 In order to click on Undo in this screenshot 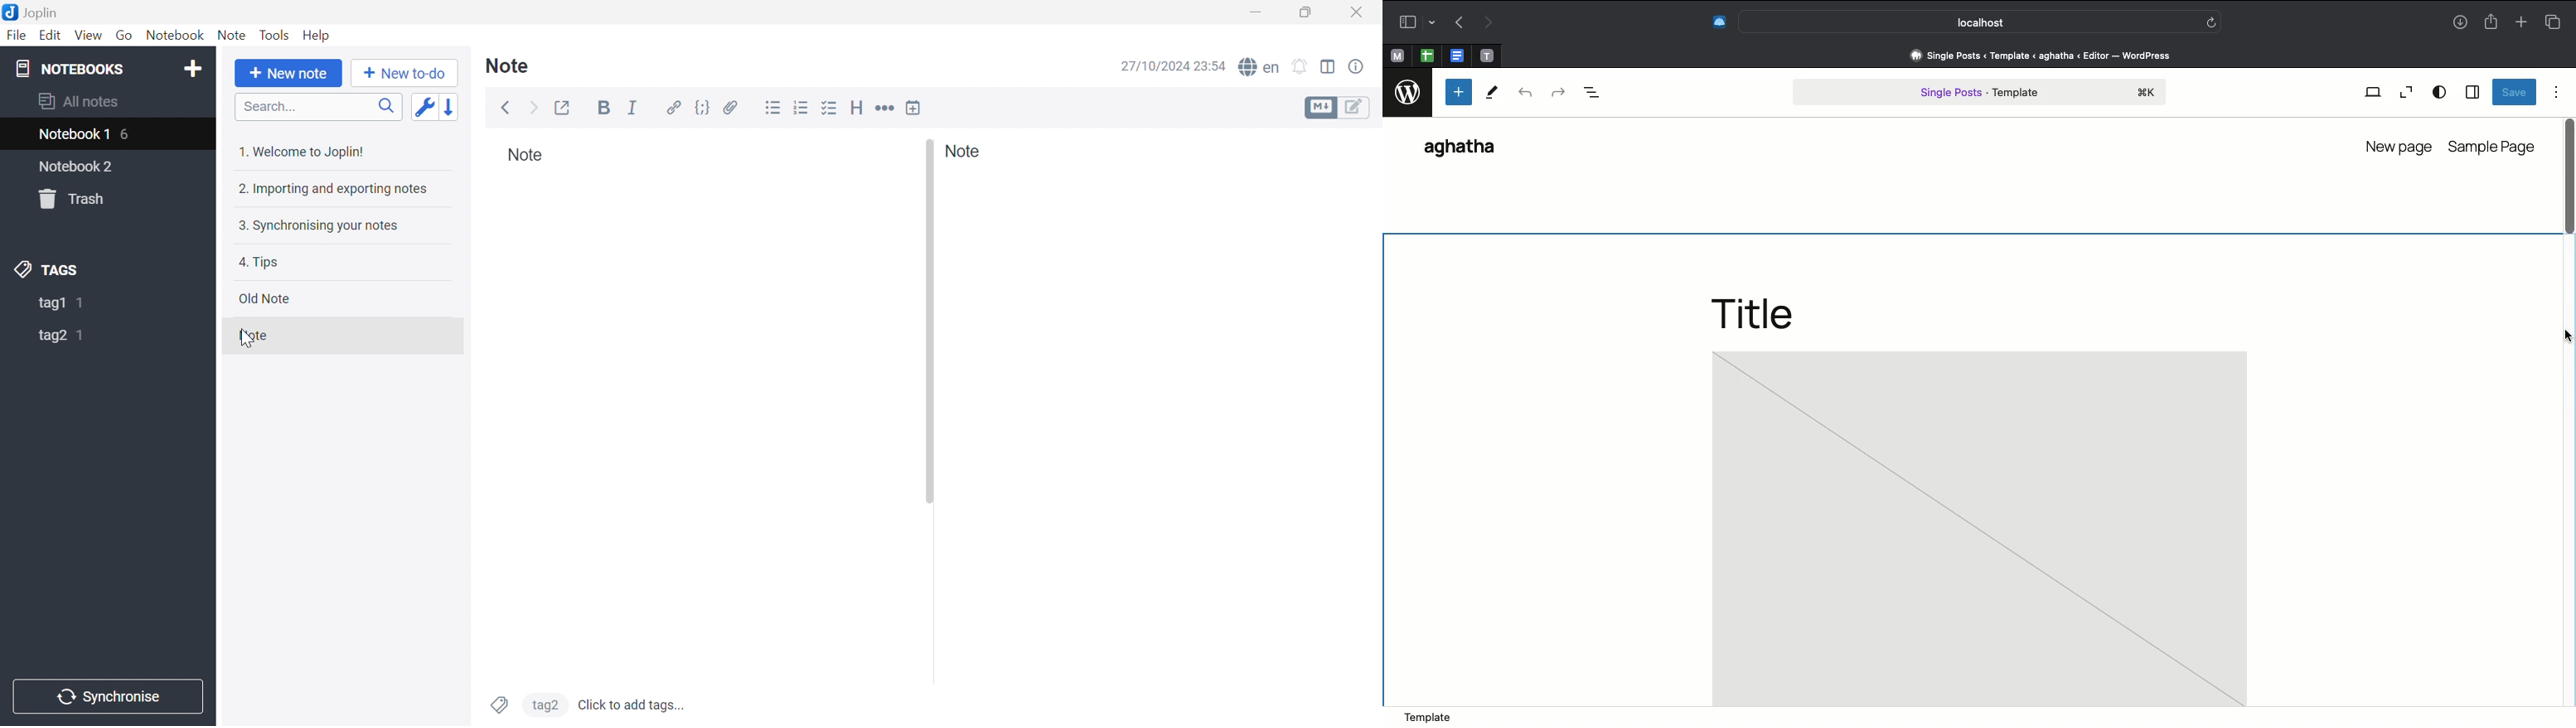, I will do `click(1525, 94)`.